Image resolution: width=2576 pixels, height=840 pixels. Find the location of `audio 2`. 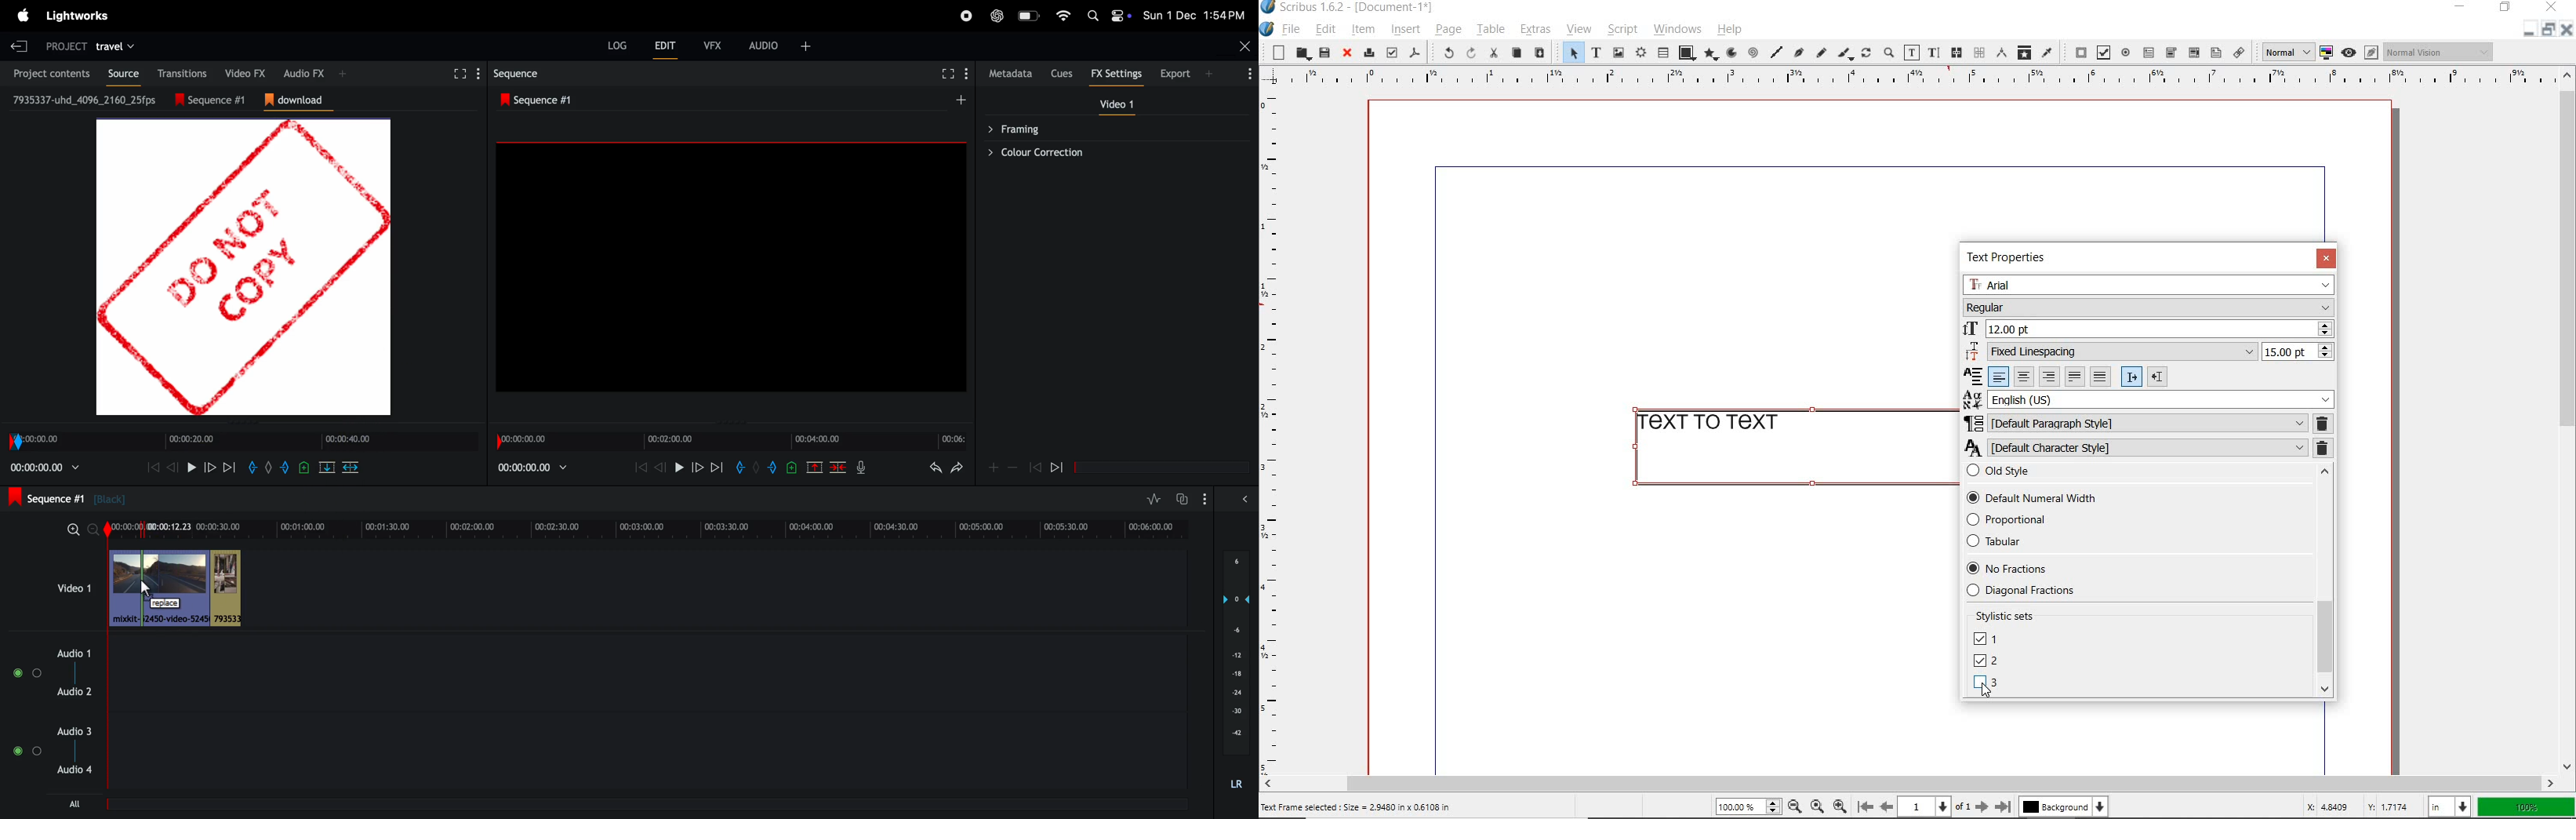

audio 2 is located at coordinates (74, 691).